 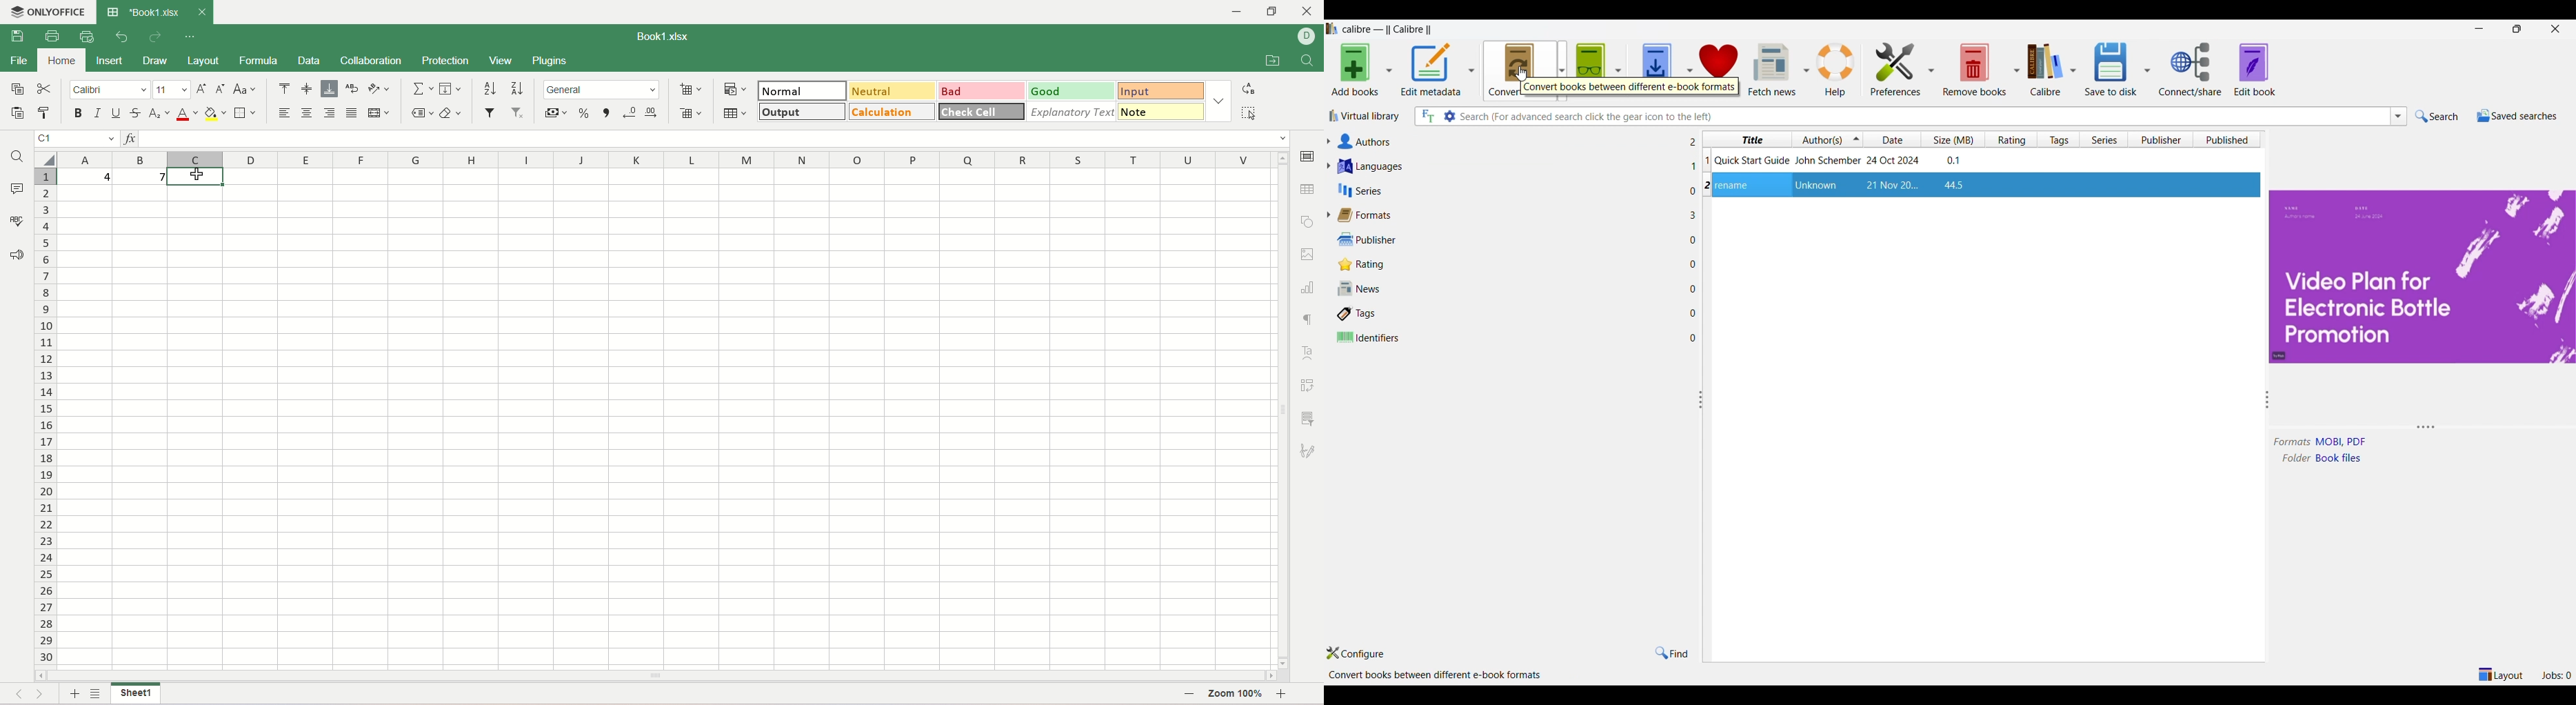 What do you see at coordinates (1672, 654) in the screenshot?
I see `Find` at bounding box center [1672, 654].